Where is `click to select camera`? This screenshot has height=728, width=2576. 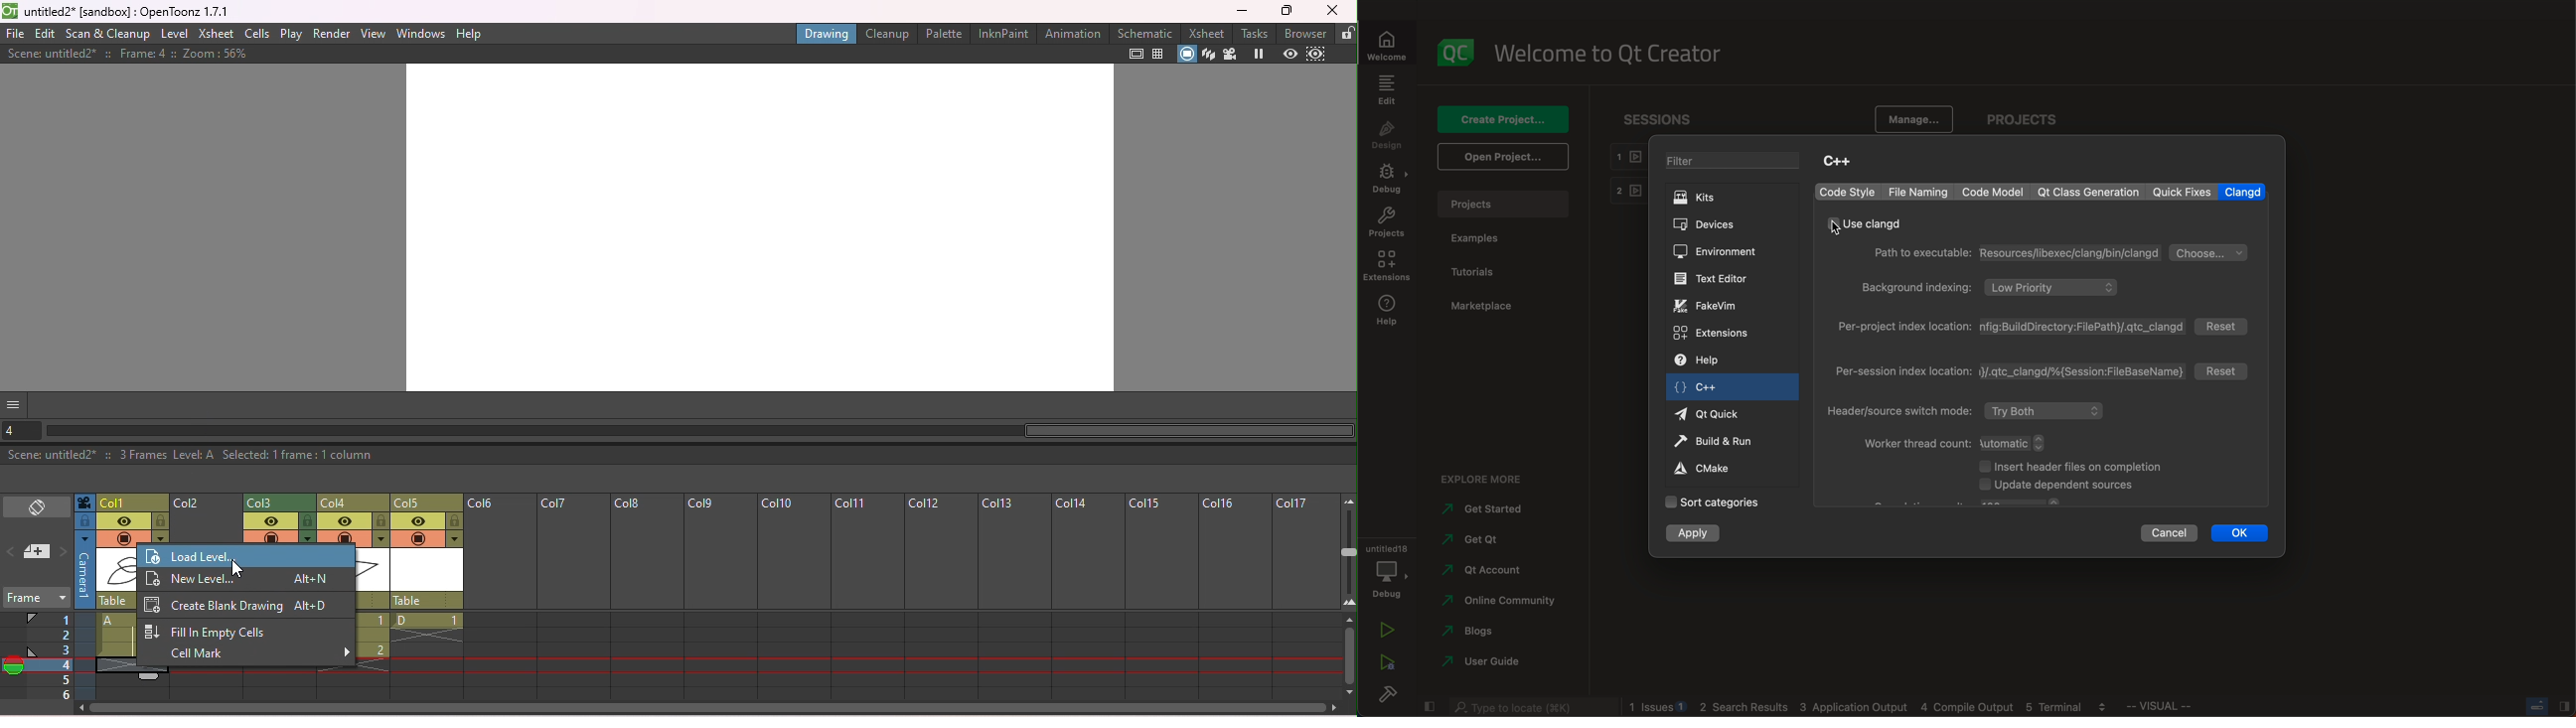 click to select camera is located at coordinates (84, 521).